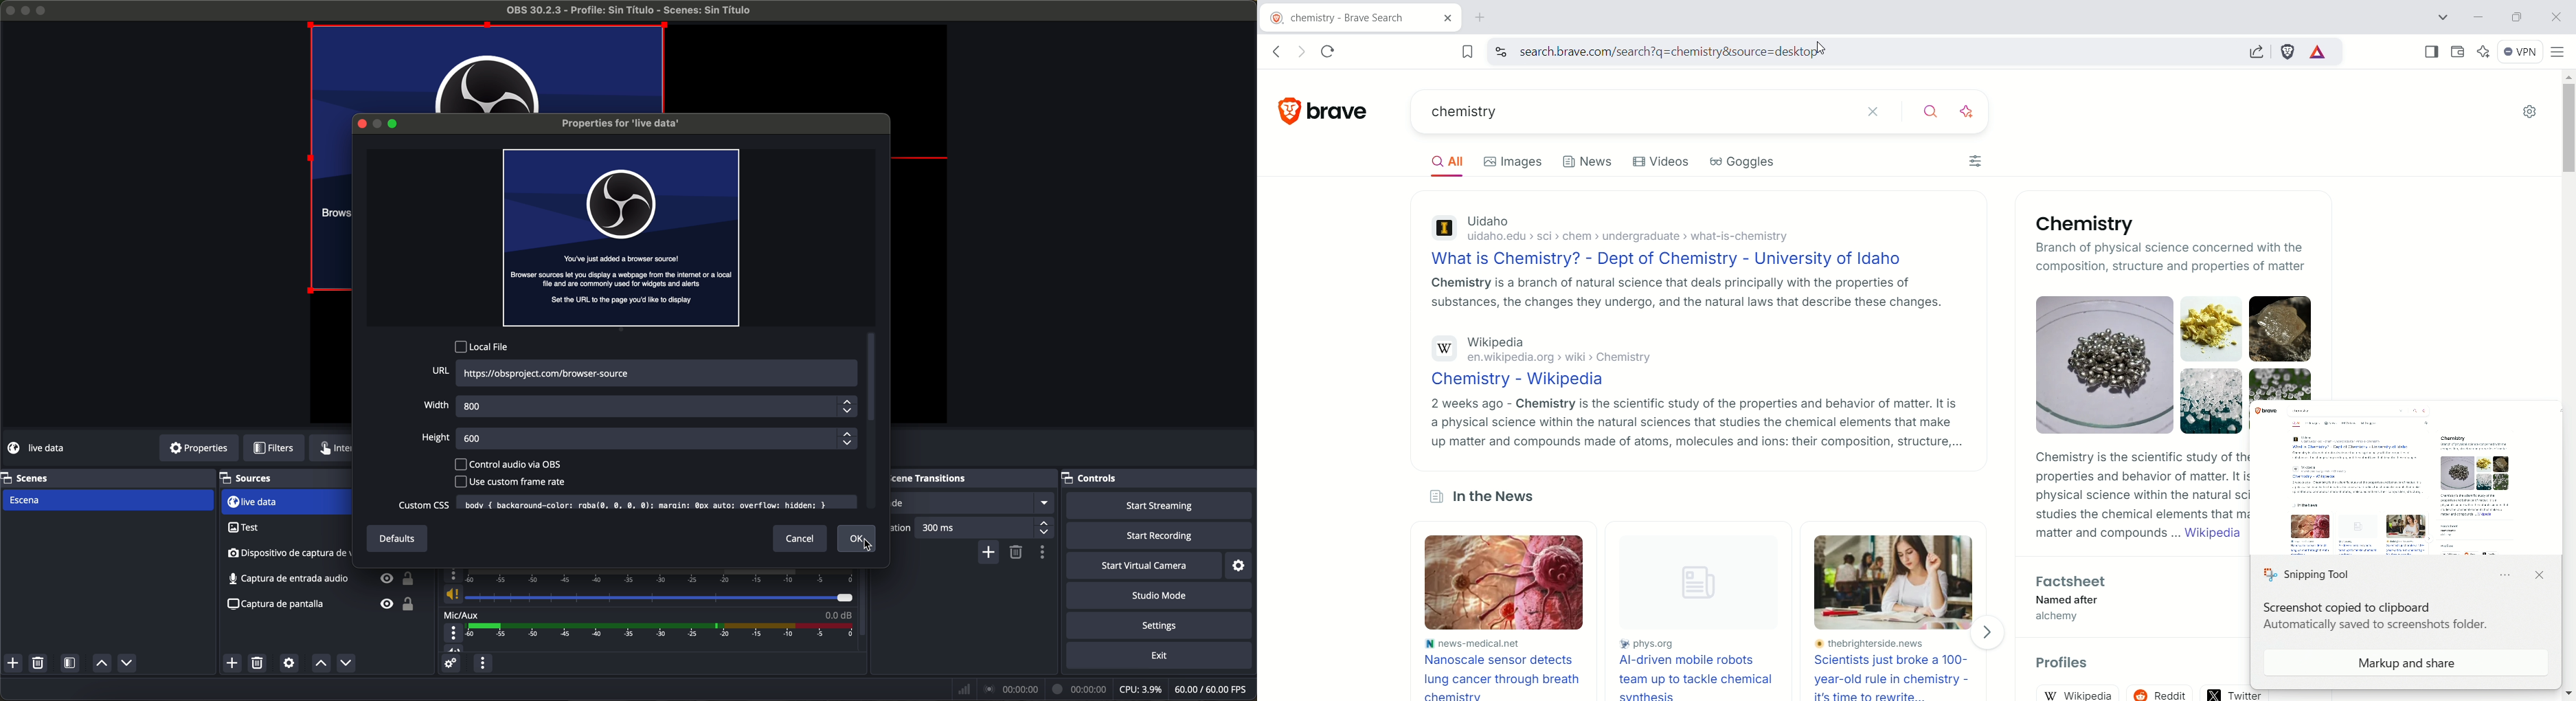  What do you see at coordinates (334, 448) in the screenshot?
I see `interface` at bounding box center [334, 448].